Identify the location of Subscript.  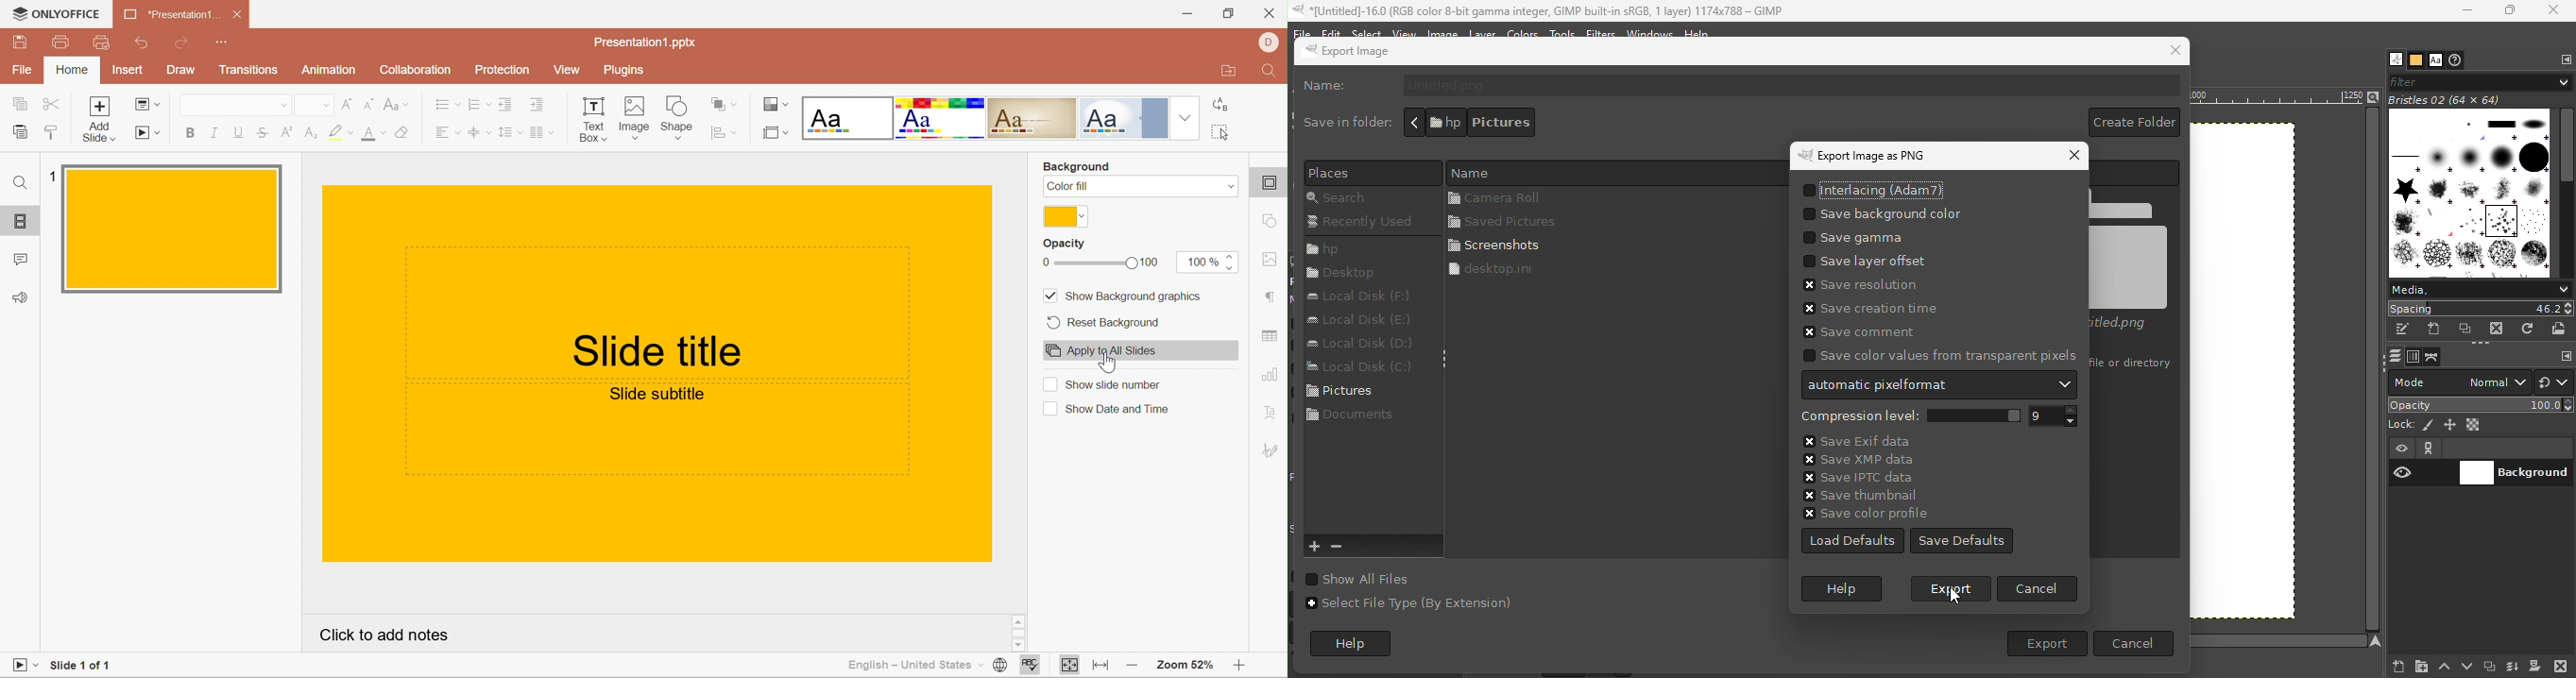
(312, 134).